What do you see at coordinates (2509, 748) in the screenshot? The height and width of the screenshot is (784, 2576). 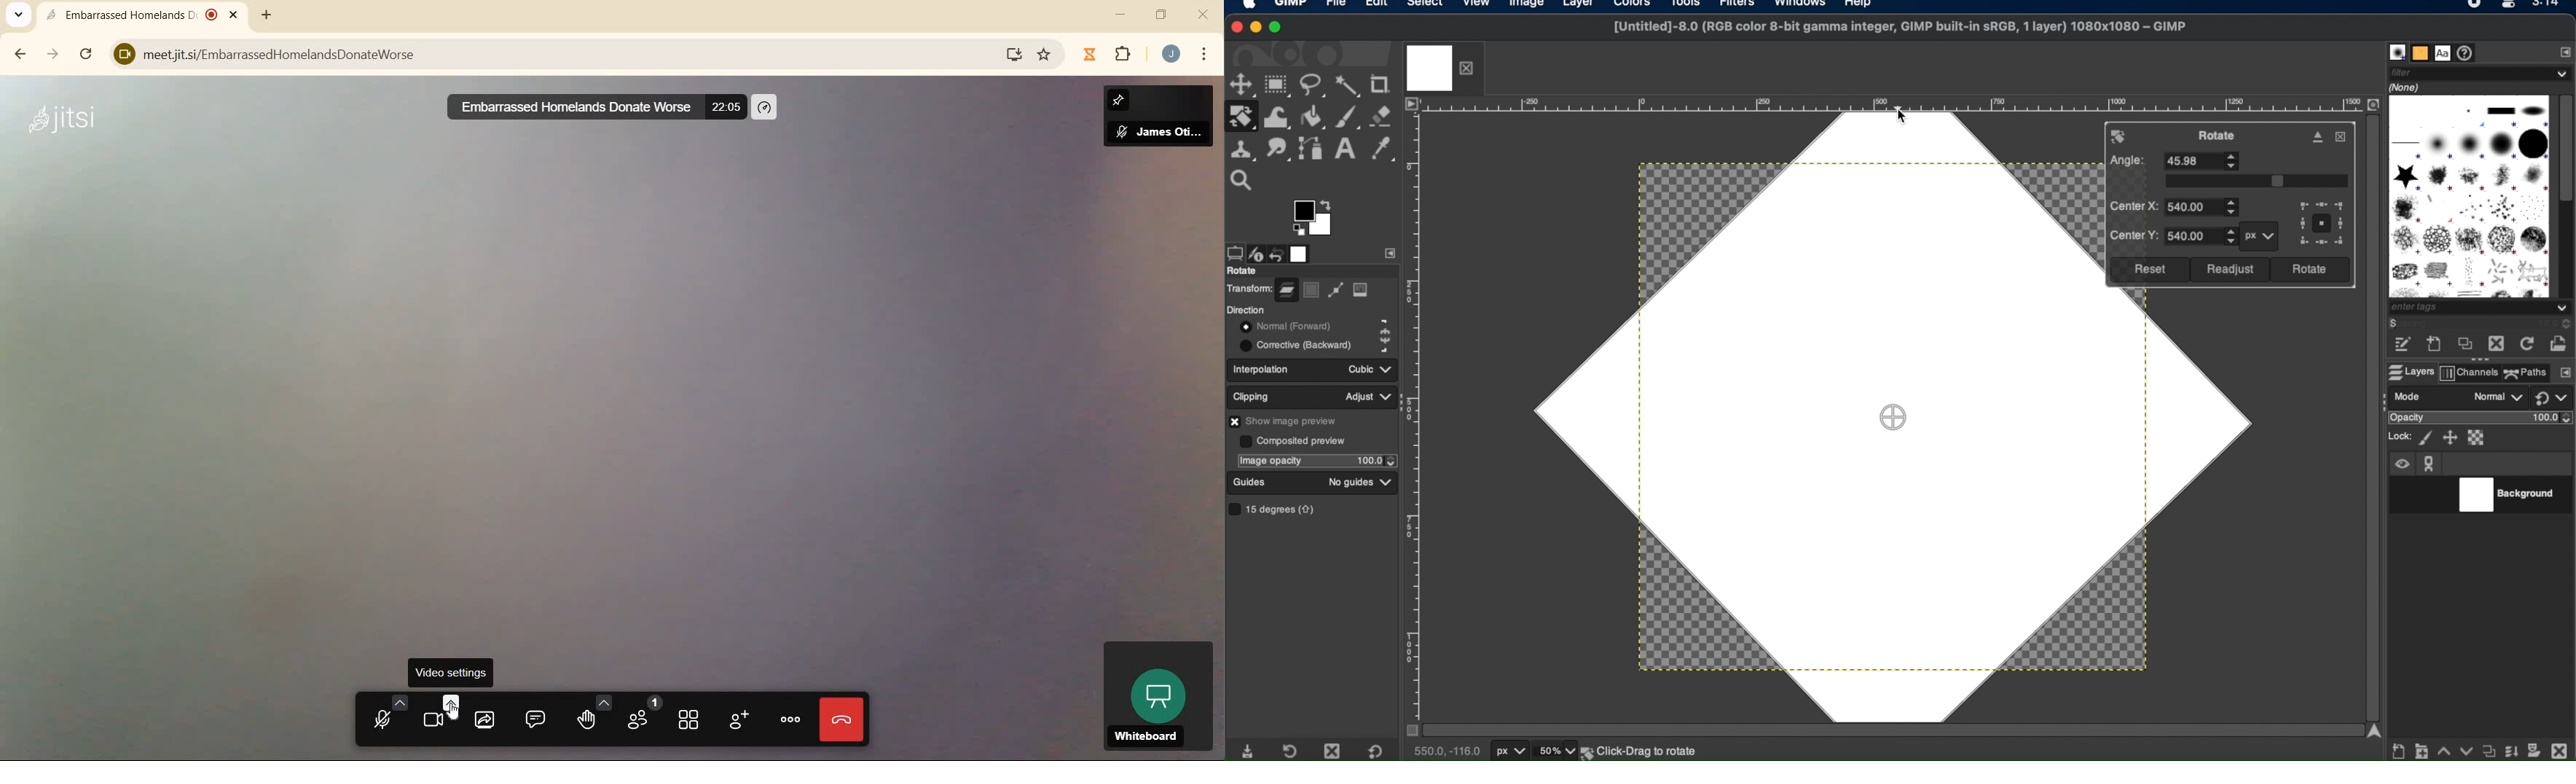 I see `merge layer and properties` at bounding box center [2509, 748].